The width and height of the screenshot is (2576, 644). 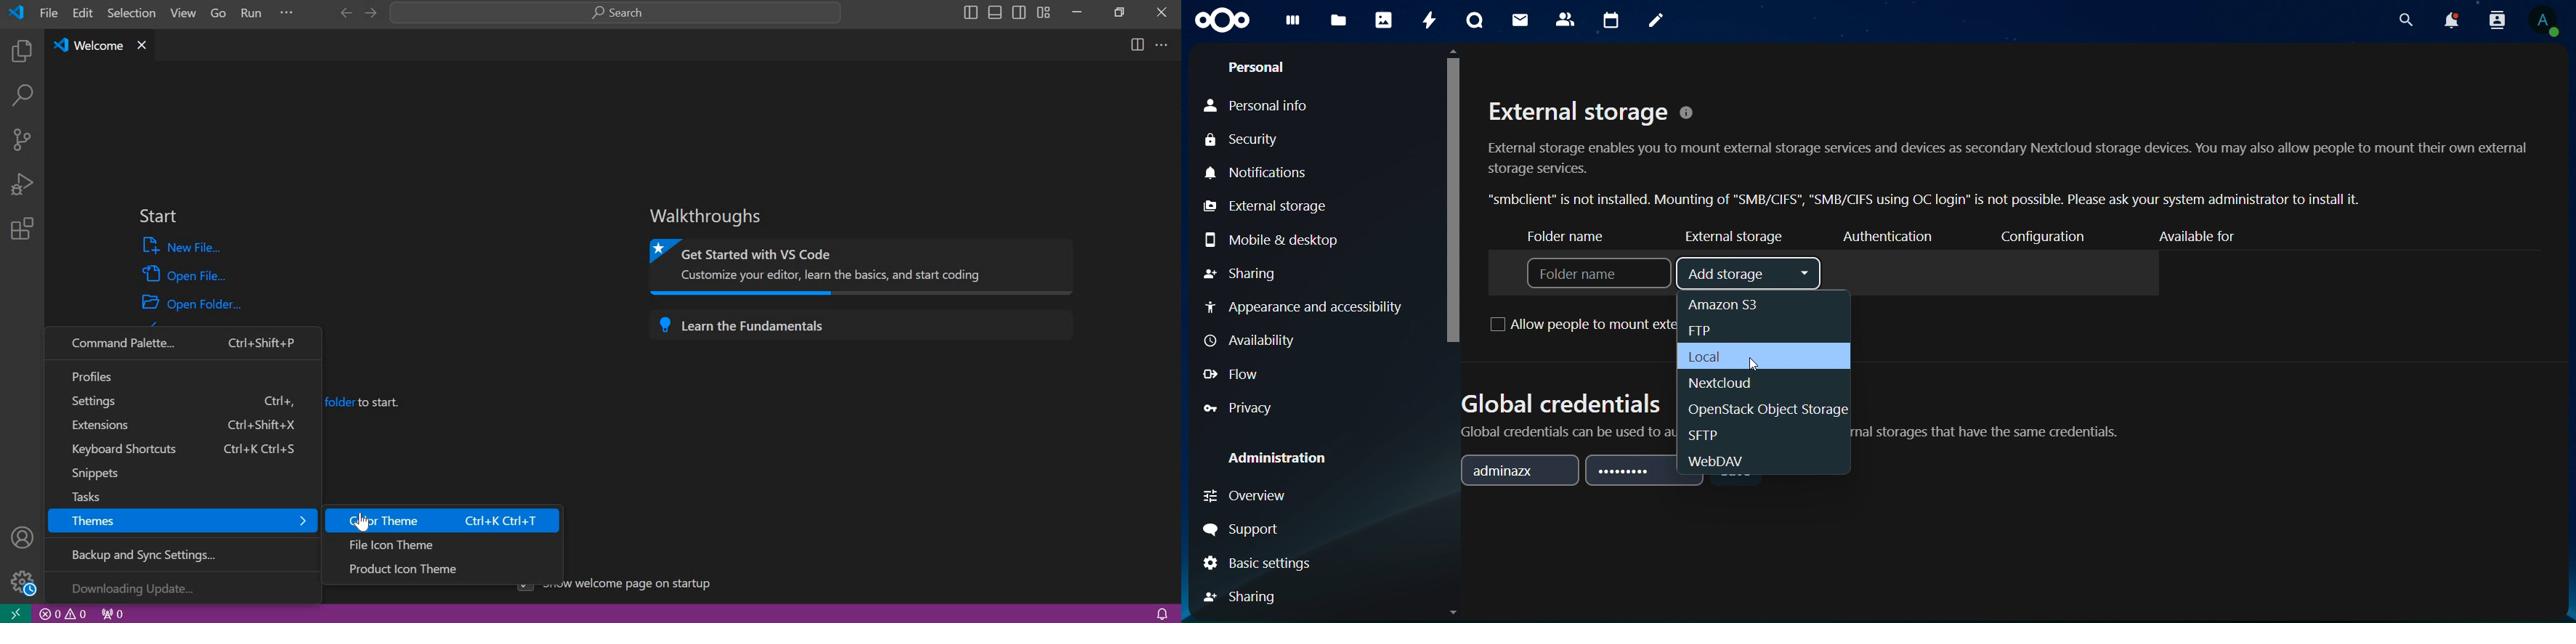 I want to click on personal, so click(x=1259, y=65).